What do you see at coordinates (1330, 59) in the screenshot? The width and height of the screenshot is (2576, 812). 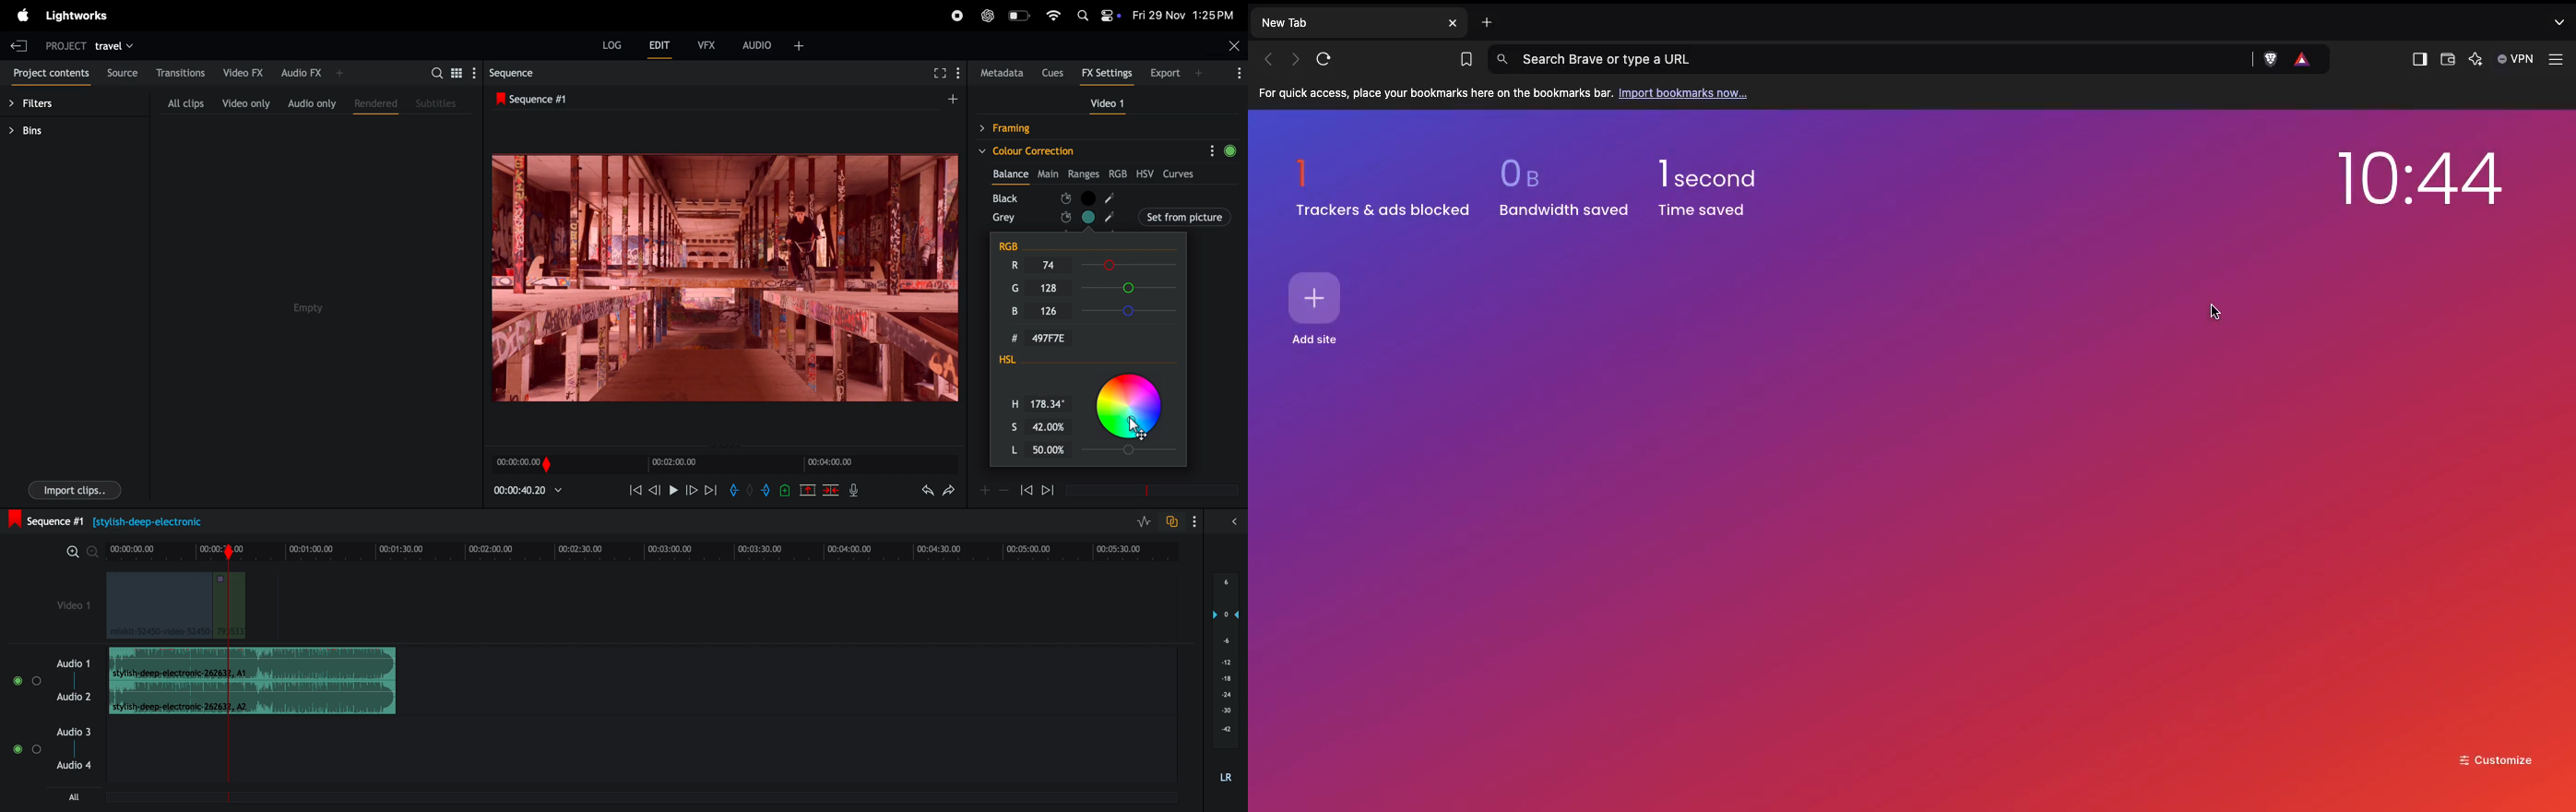 I see `Refresh page` at bounding box center [1330, 59].